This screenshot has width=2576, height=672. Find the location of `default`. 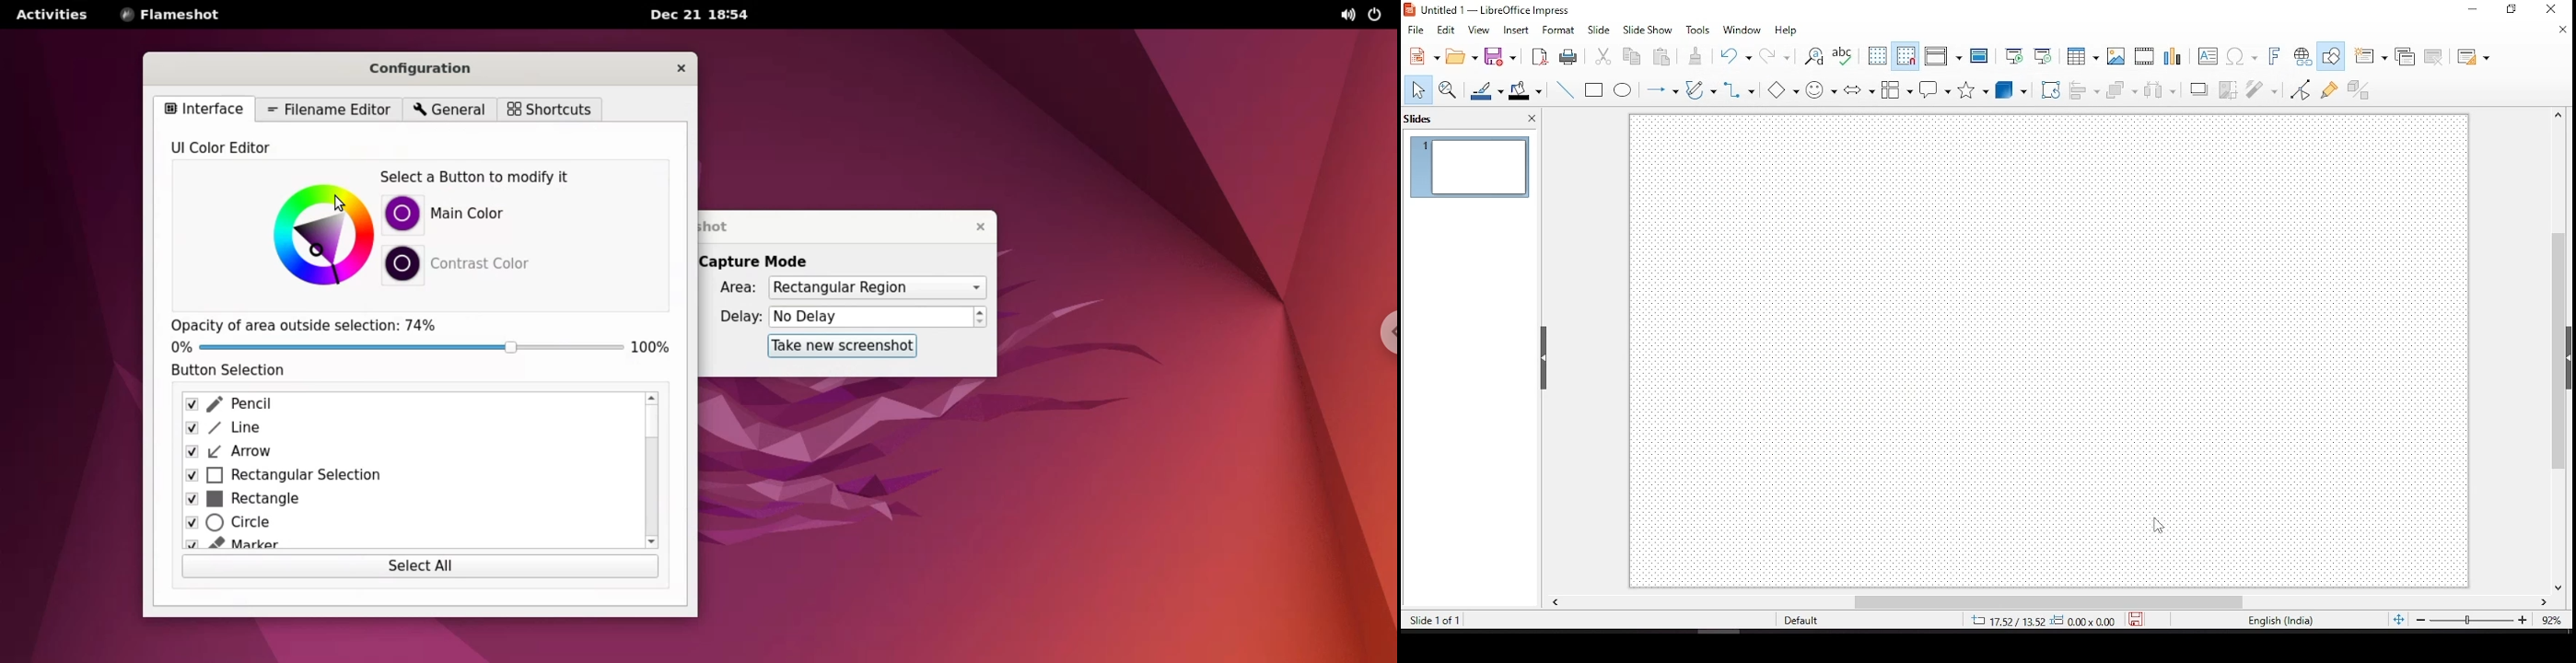

default is located at coordinates (1801, 621).